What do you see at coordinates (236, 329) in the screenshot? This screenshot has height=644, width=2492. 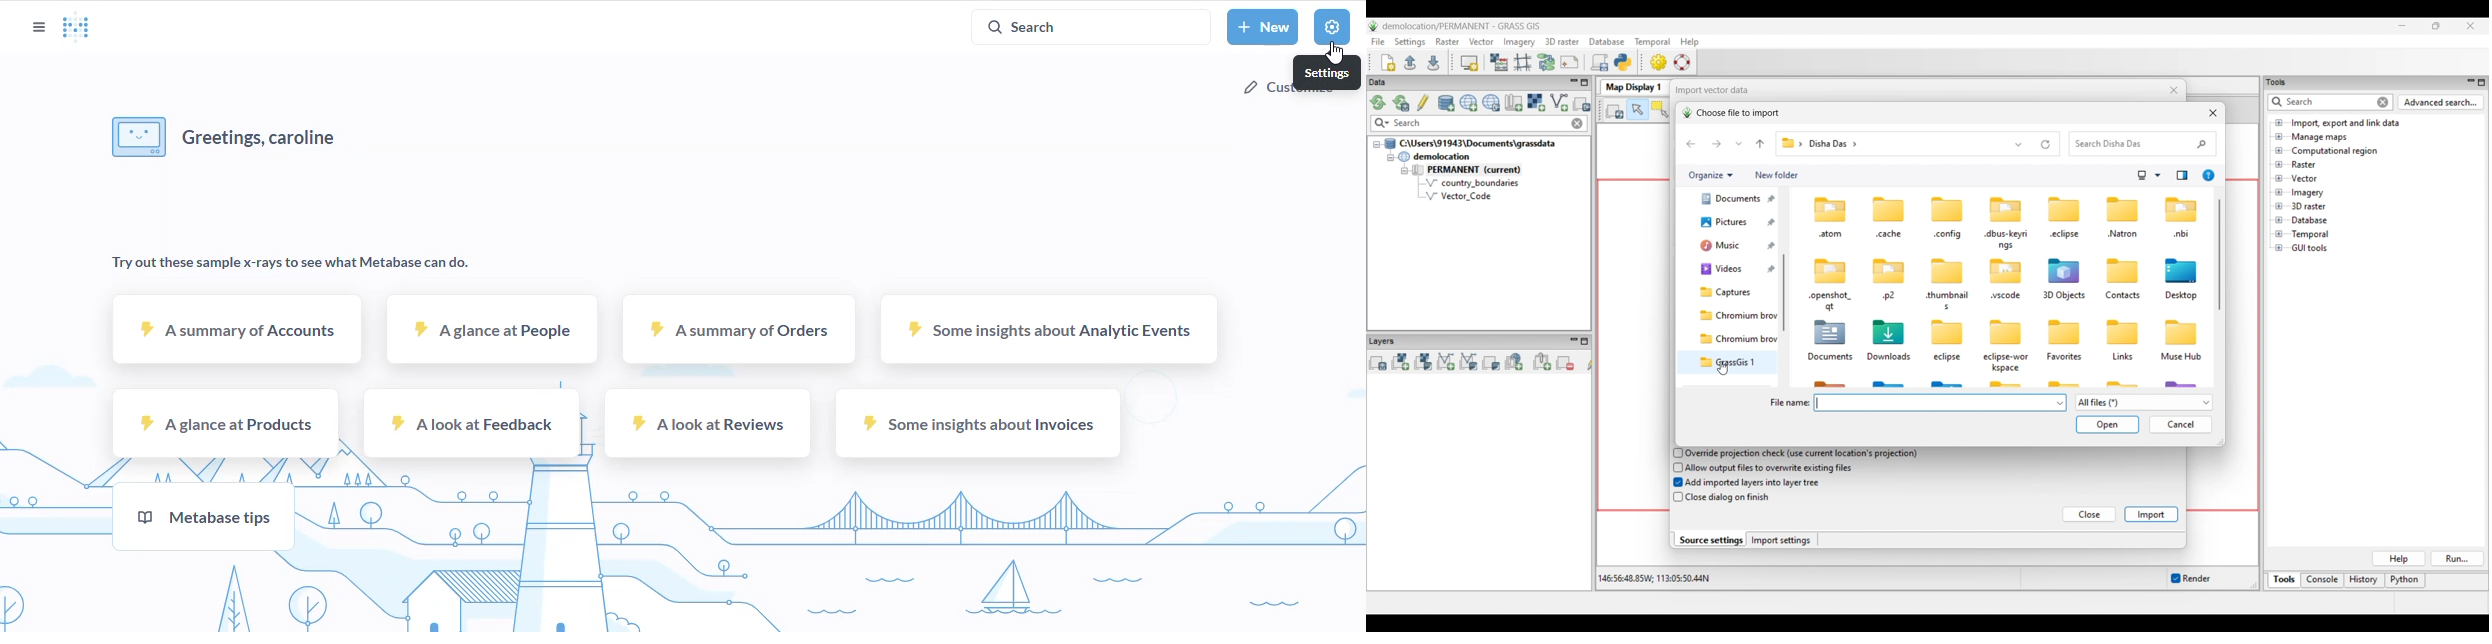 I see `a summary of accounts` at bounding box center [236, 329].